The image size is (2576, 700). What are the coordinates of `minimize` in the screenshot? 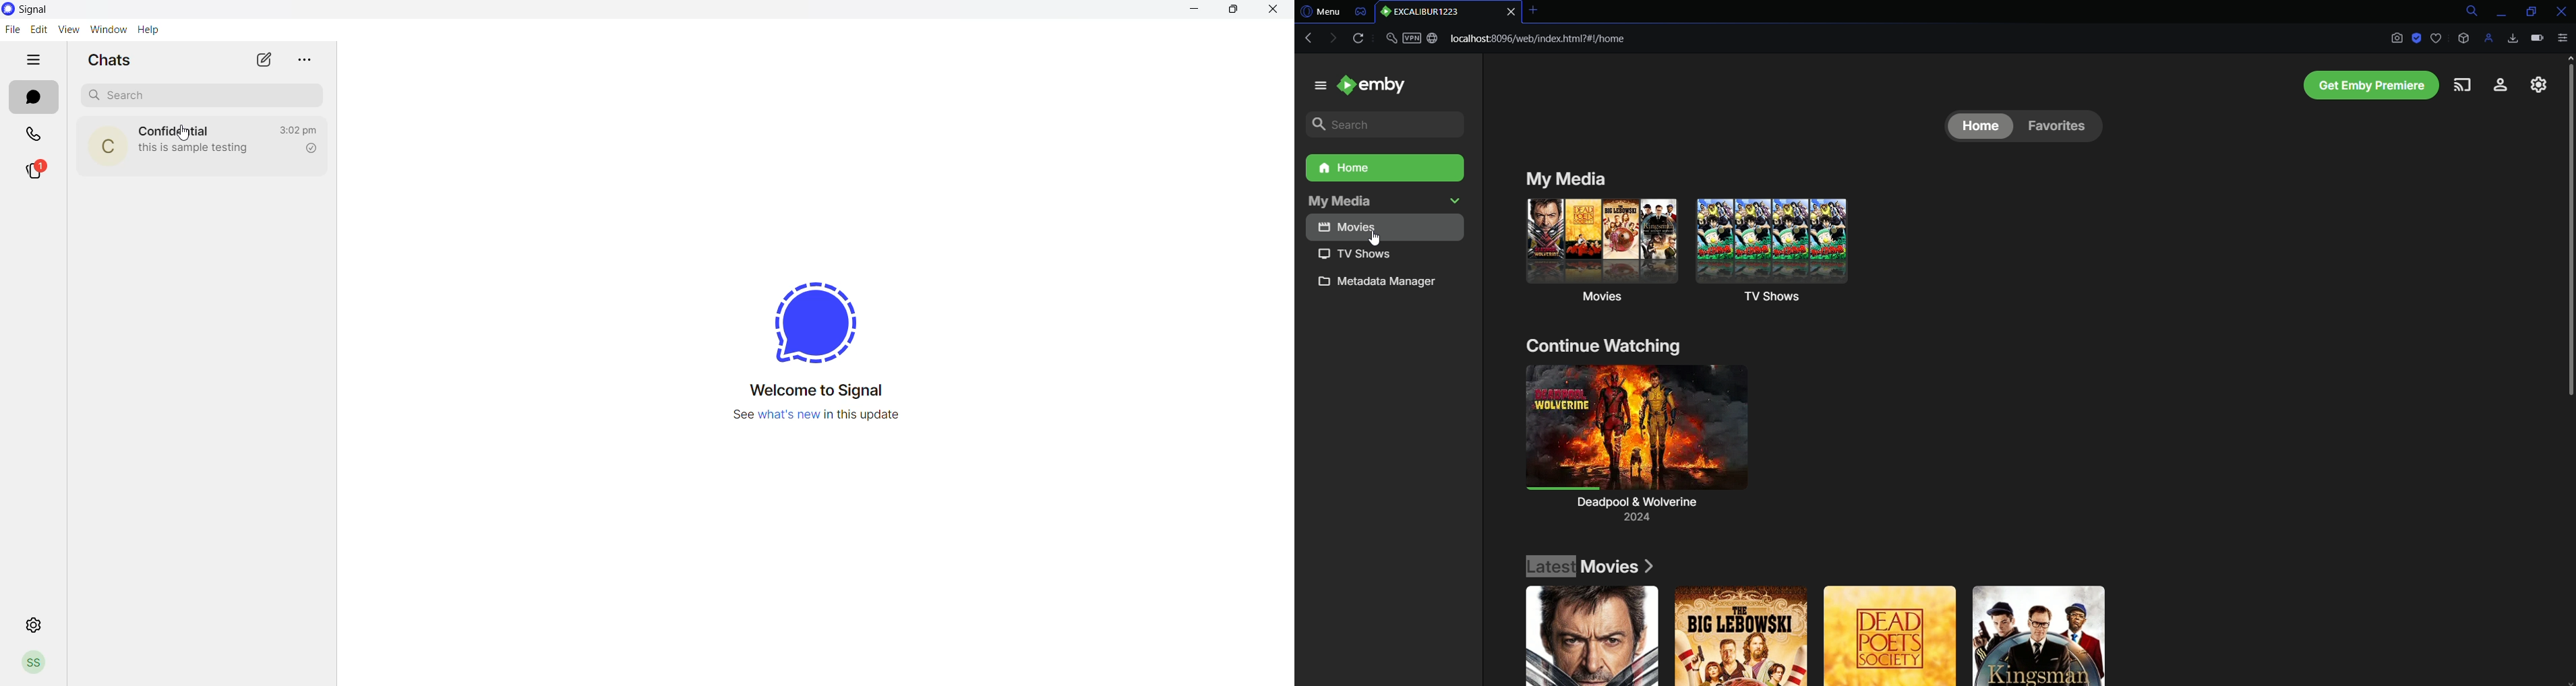 It's located at (1195, 10).